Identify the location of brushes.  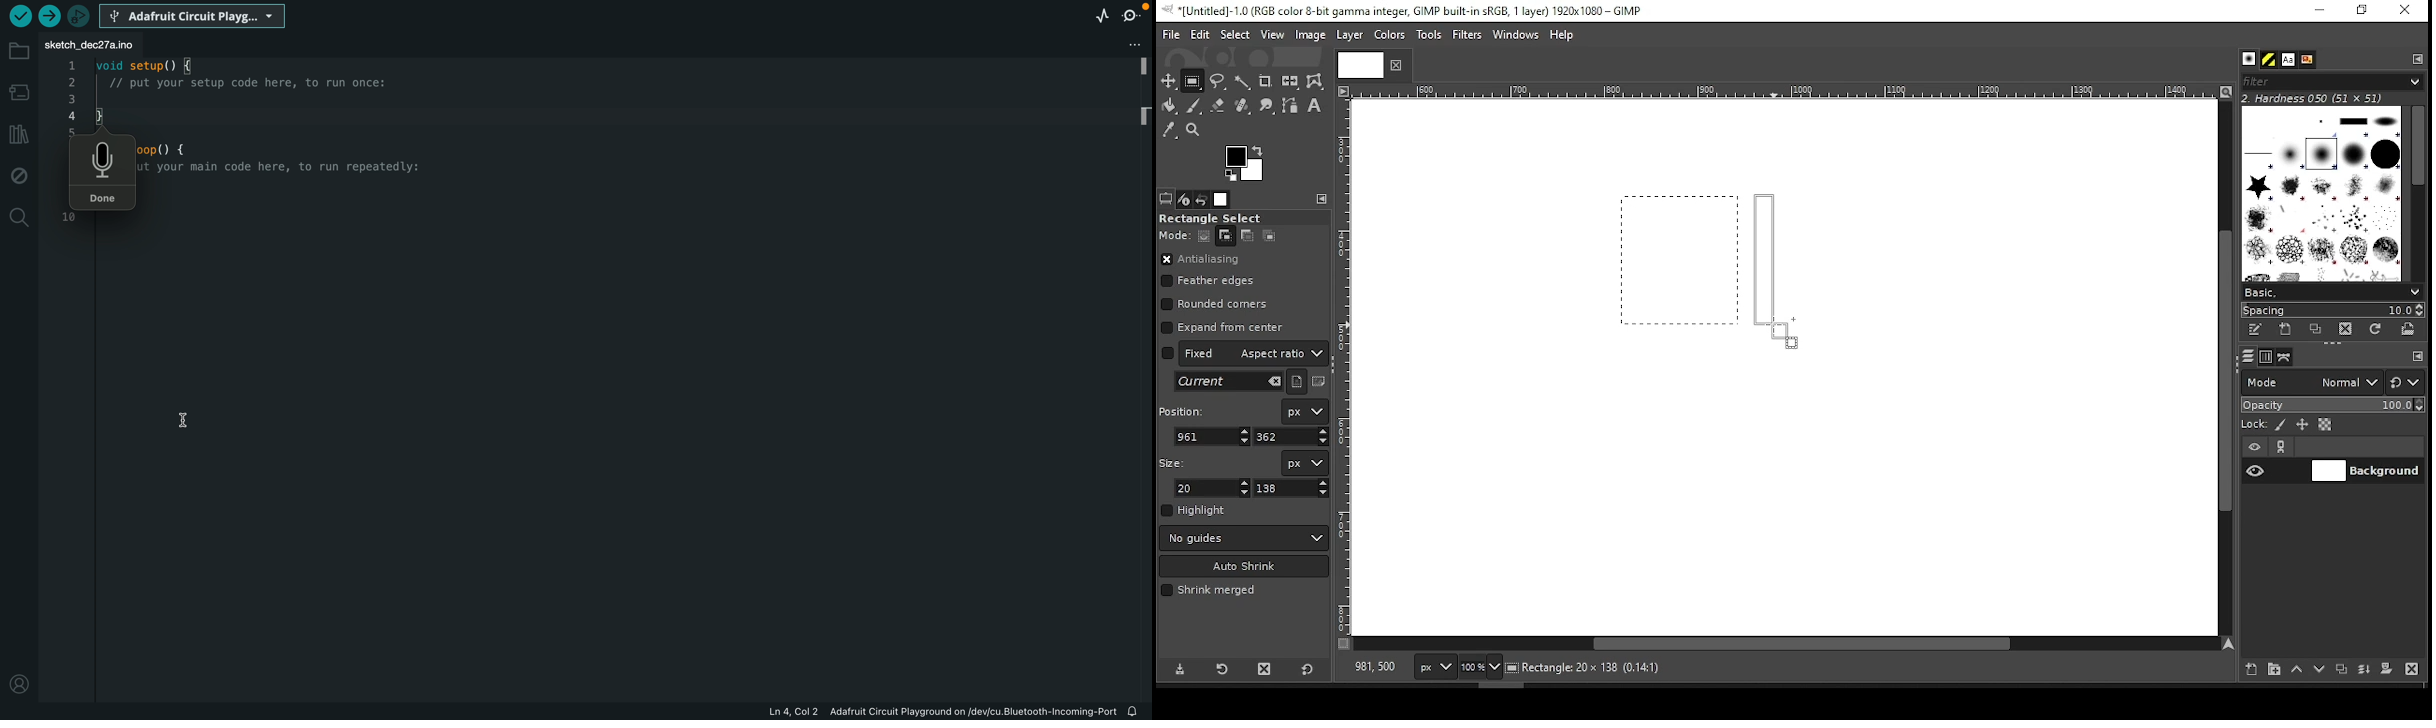
(2321, 193).